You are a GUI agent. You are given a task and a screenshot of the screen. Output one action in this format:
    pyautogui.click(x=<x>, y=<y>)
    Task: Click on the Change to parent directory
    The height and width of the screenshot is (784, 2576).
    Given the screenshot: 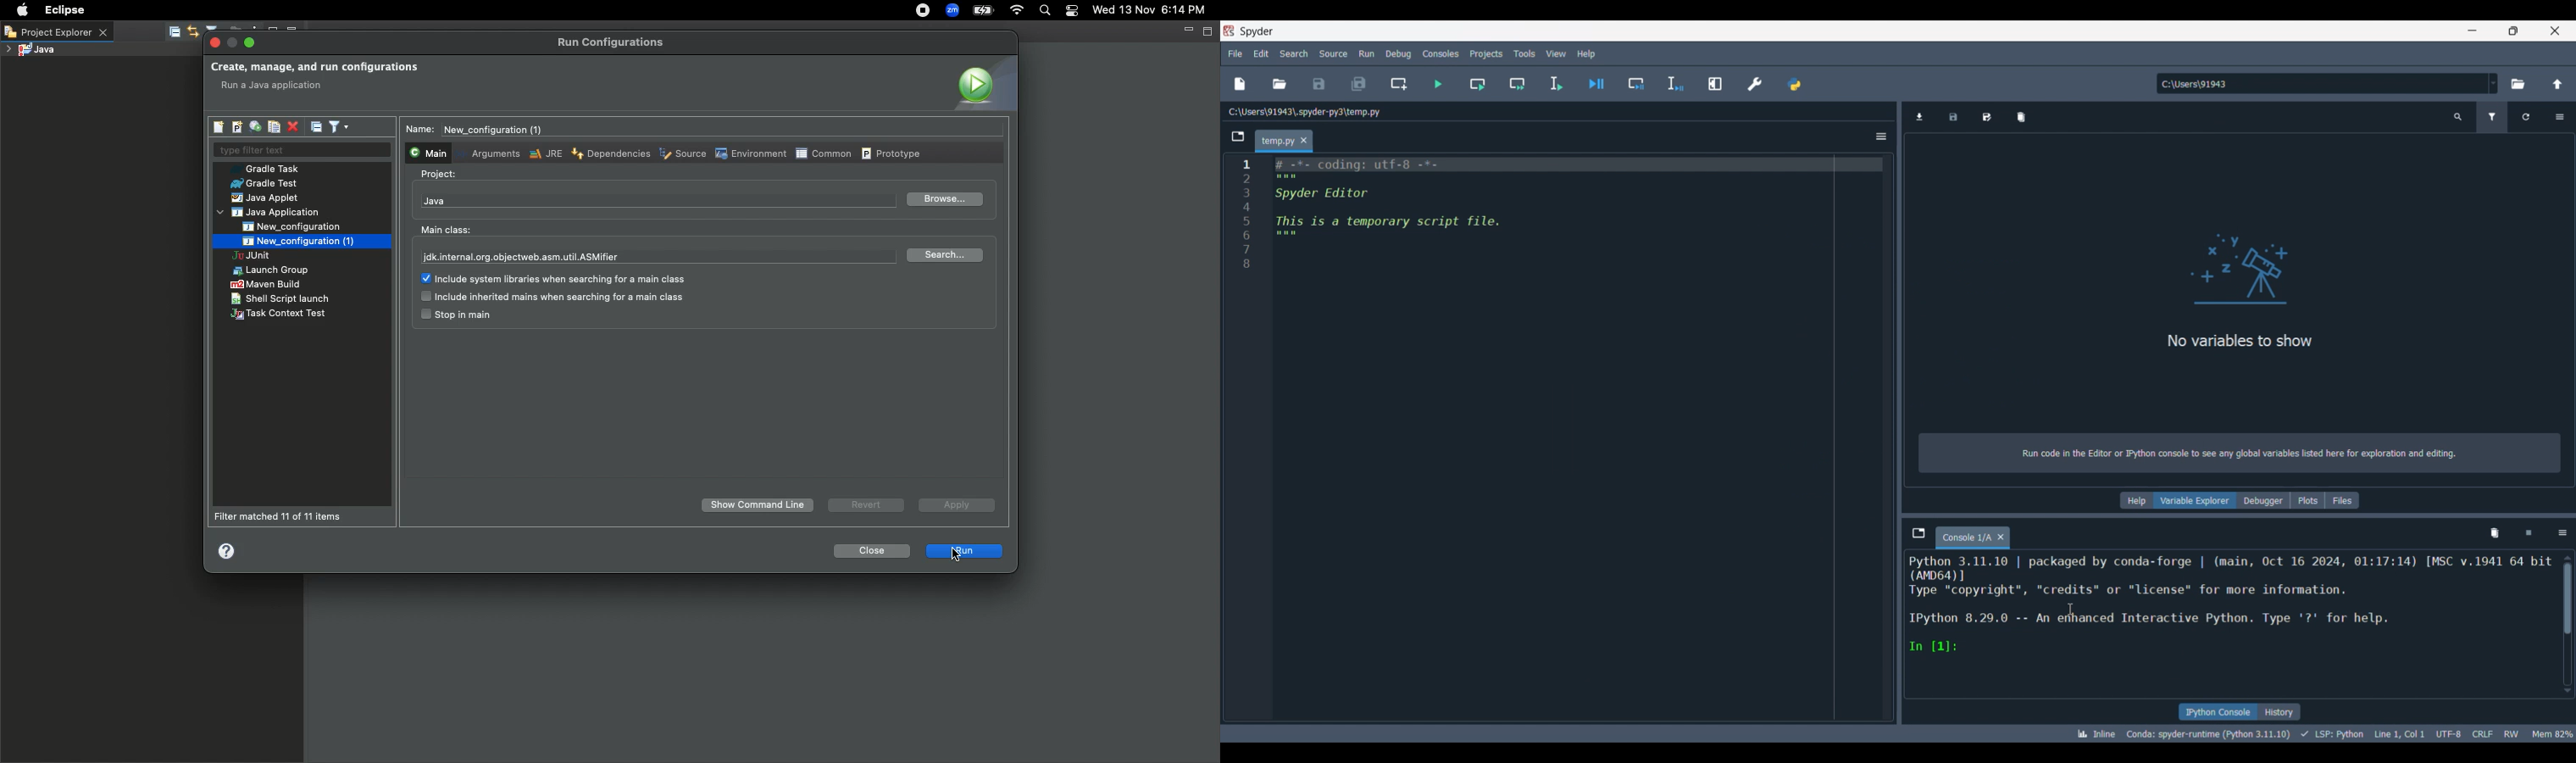 What is the action you would take?
    pyautogui.click(x=2558, y=84)
    